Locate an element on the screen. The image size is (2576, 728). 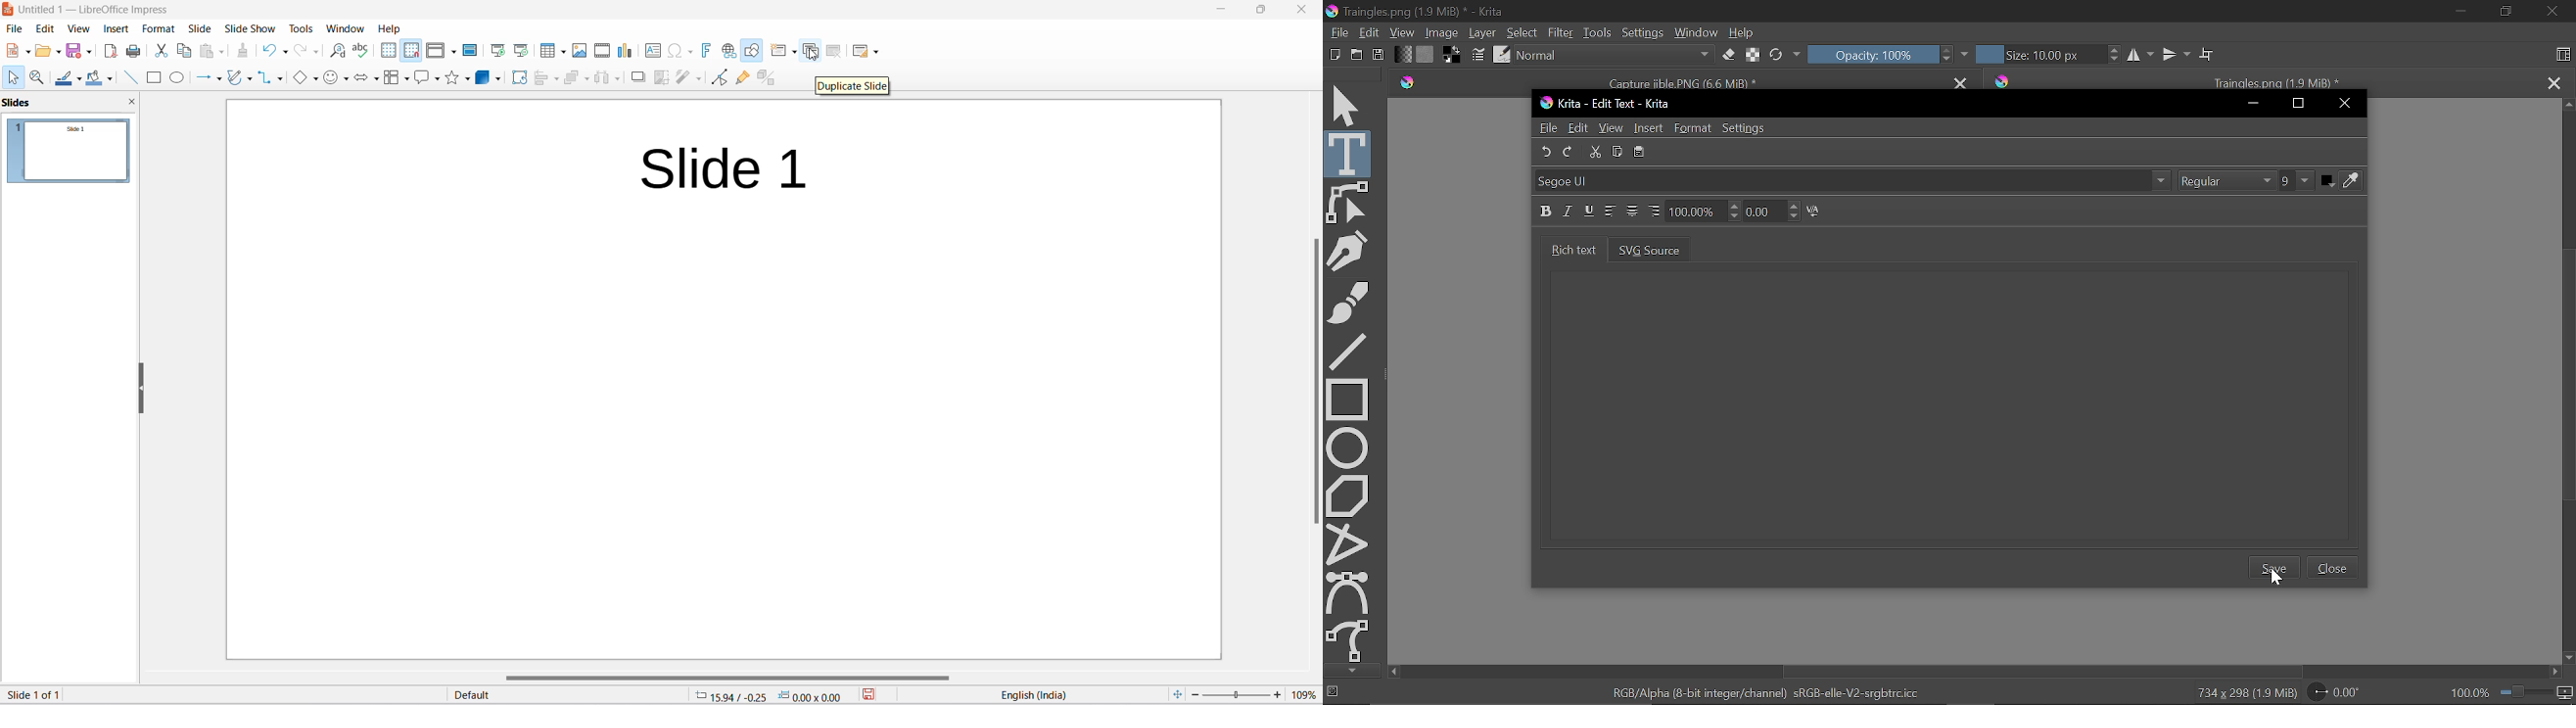
block arrows is located at coordinates (368, 78).